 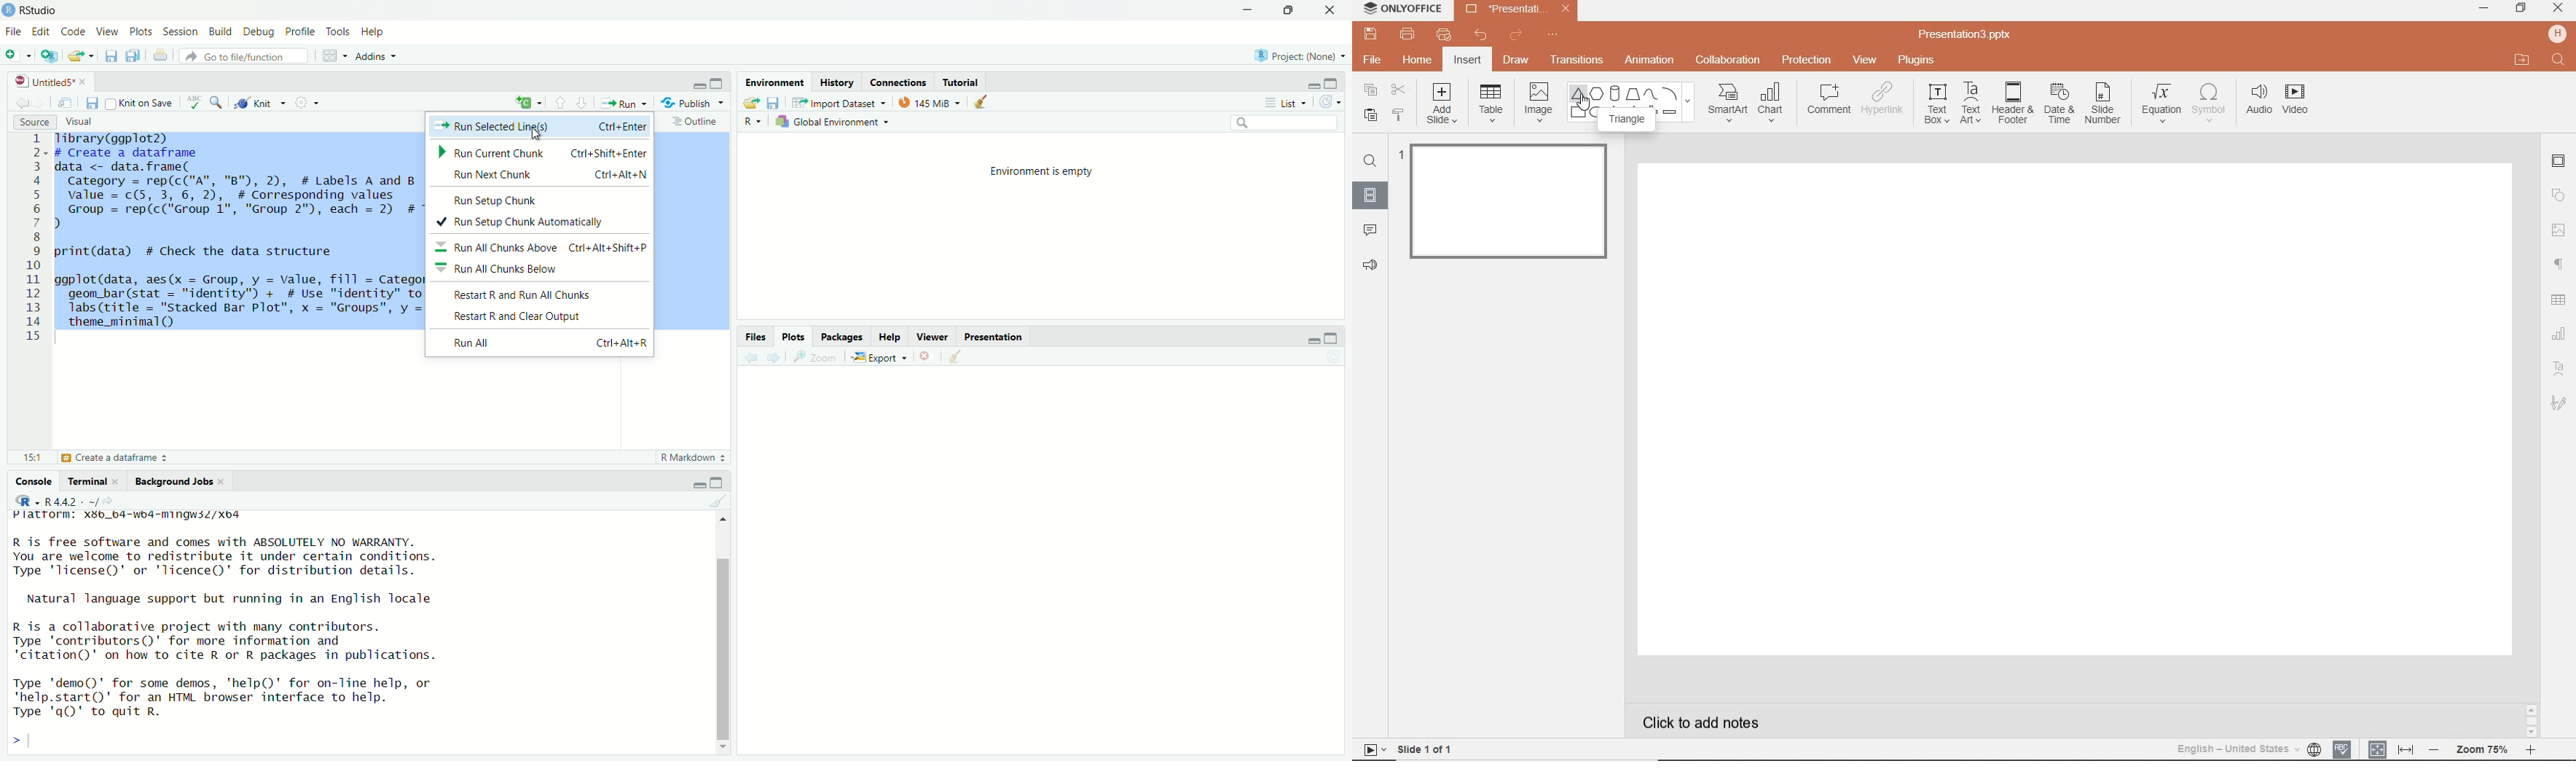 I want to click on Tools, so click(x=339, y=31).